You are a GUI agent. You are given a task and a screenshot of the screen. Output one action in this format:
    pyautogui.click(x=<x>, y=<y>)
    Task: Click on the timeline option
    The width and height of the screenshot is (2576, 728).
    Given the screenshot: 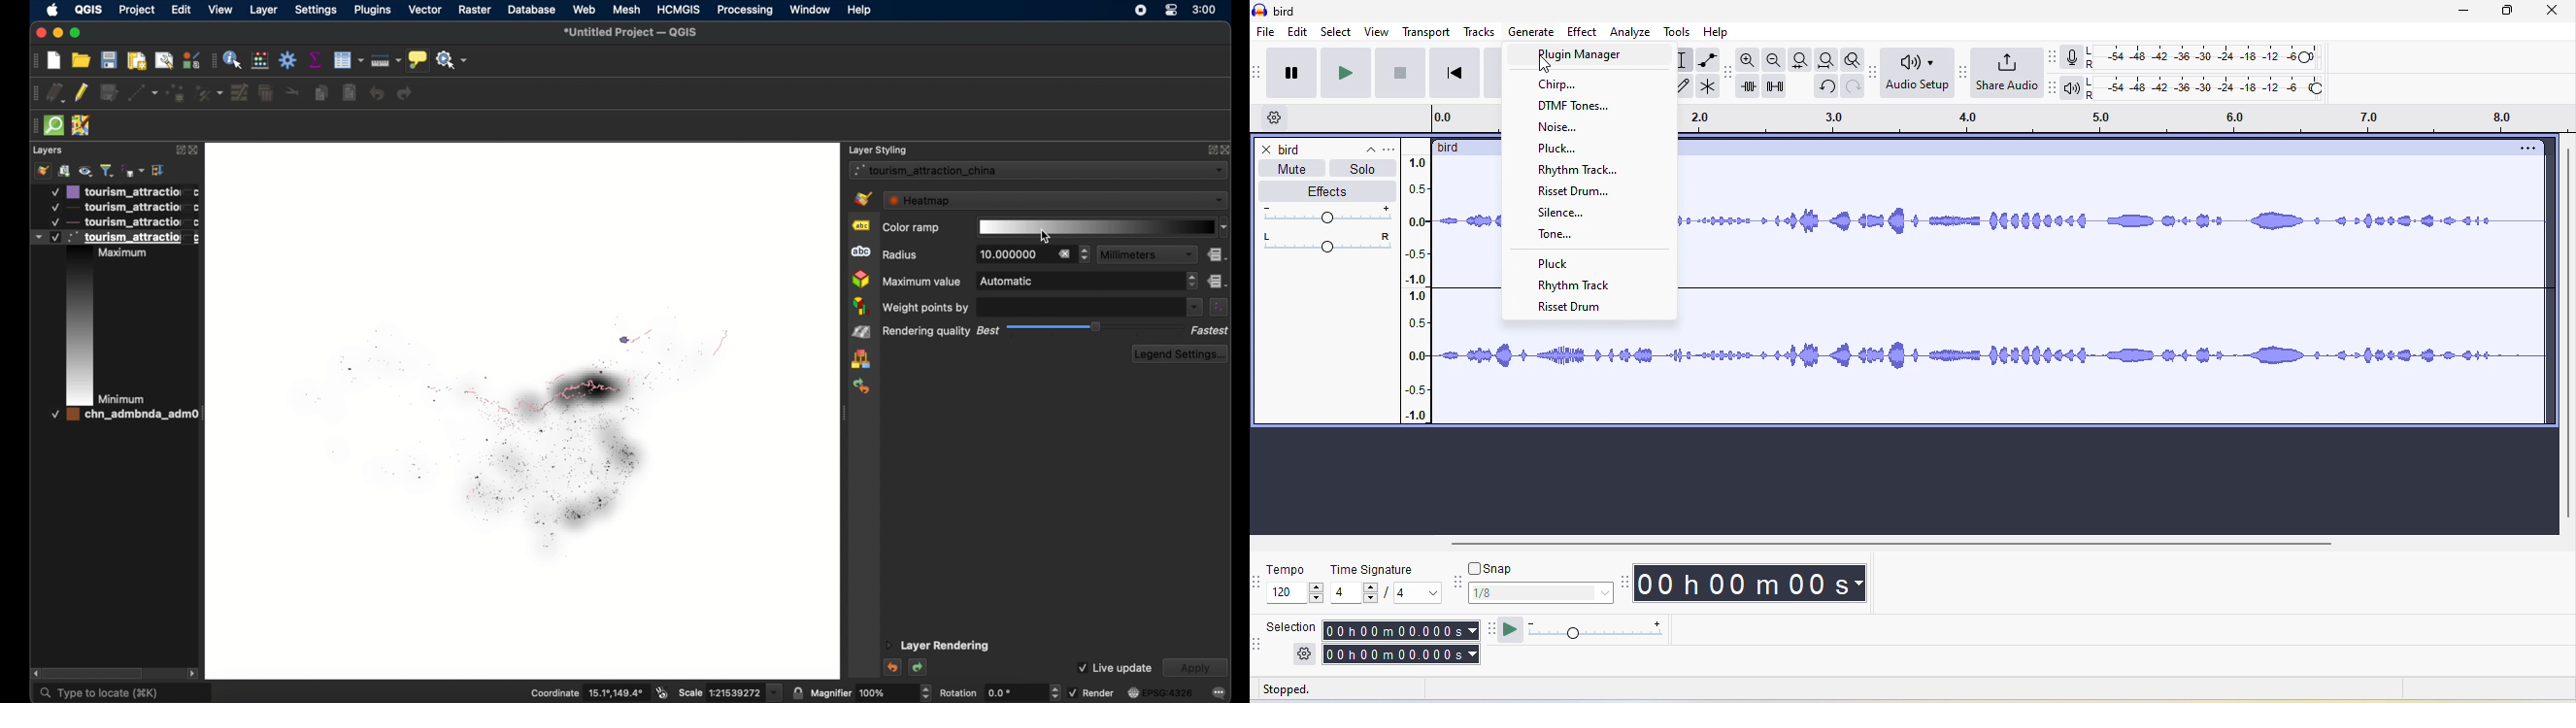 What is the action you would take?
    pyautogui.click(x=1274, y=119)
    